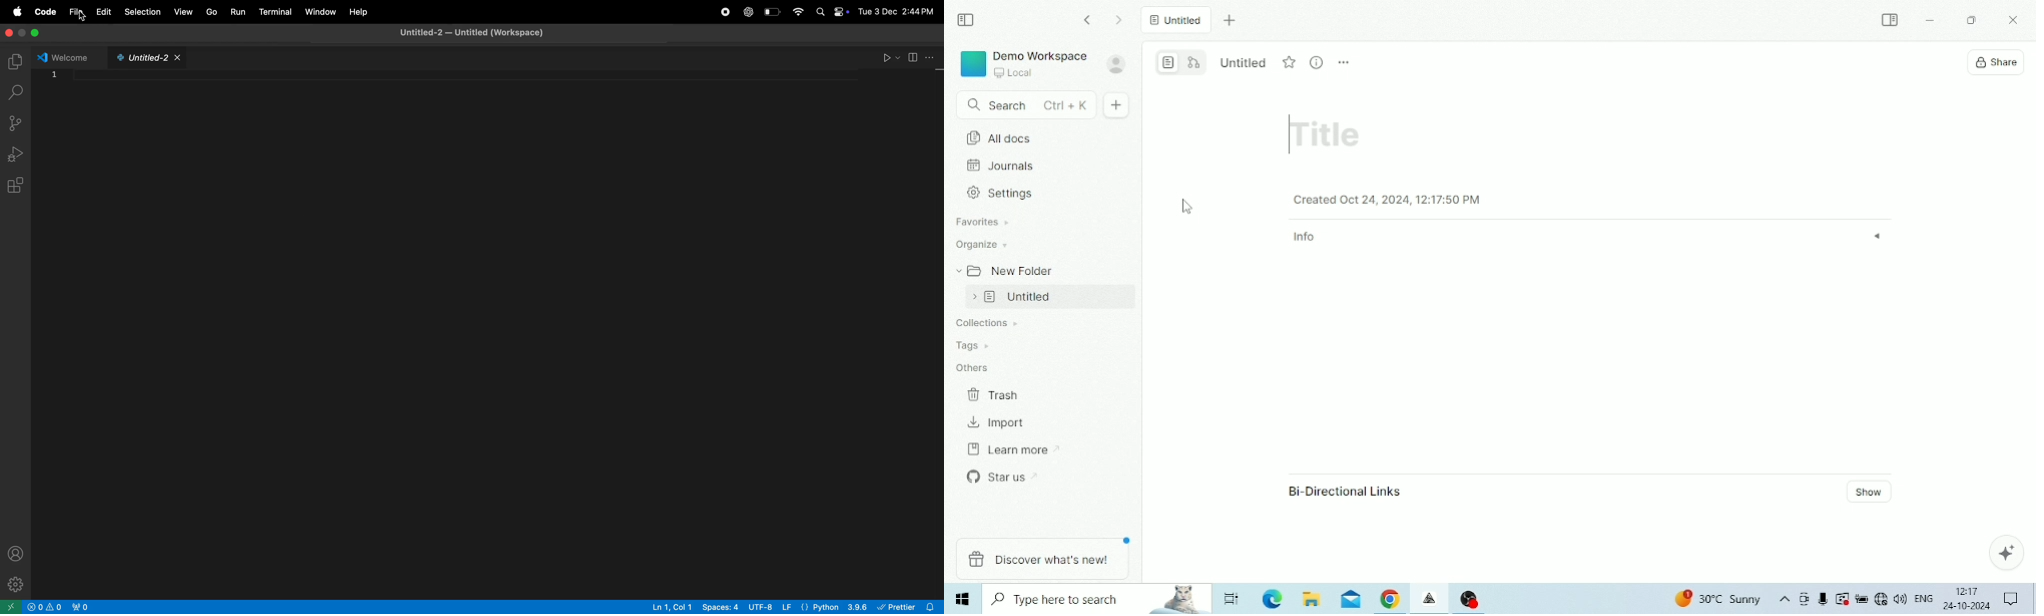 This screenshot has height=616, width=2044. Describe the element at coordinates (921, 56) in the screenshot. I see `split editor` at that location.